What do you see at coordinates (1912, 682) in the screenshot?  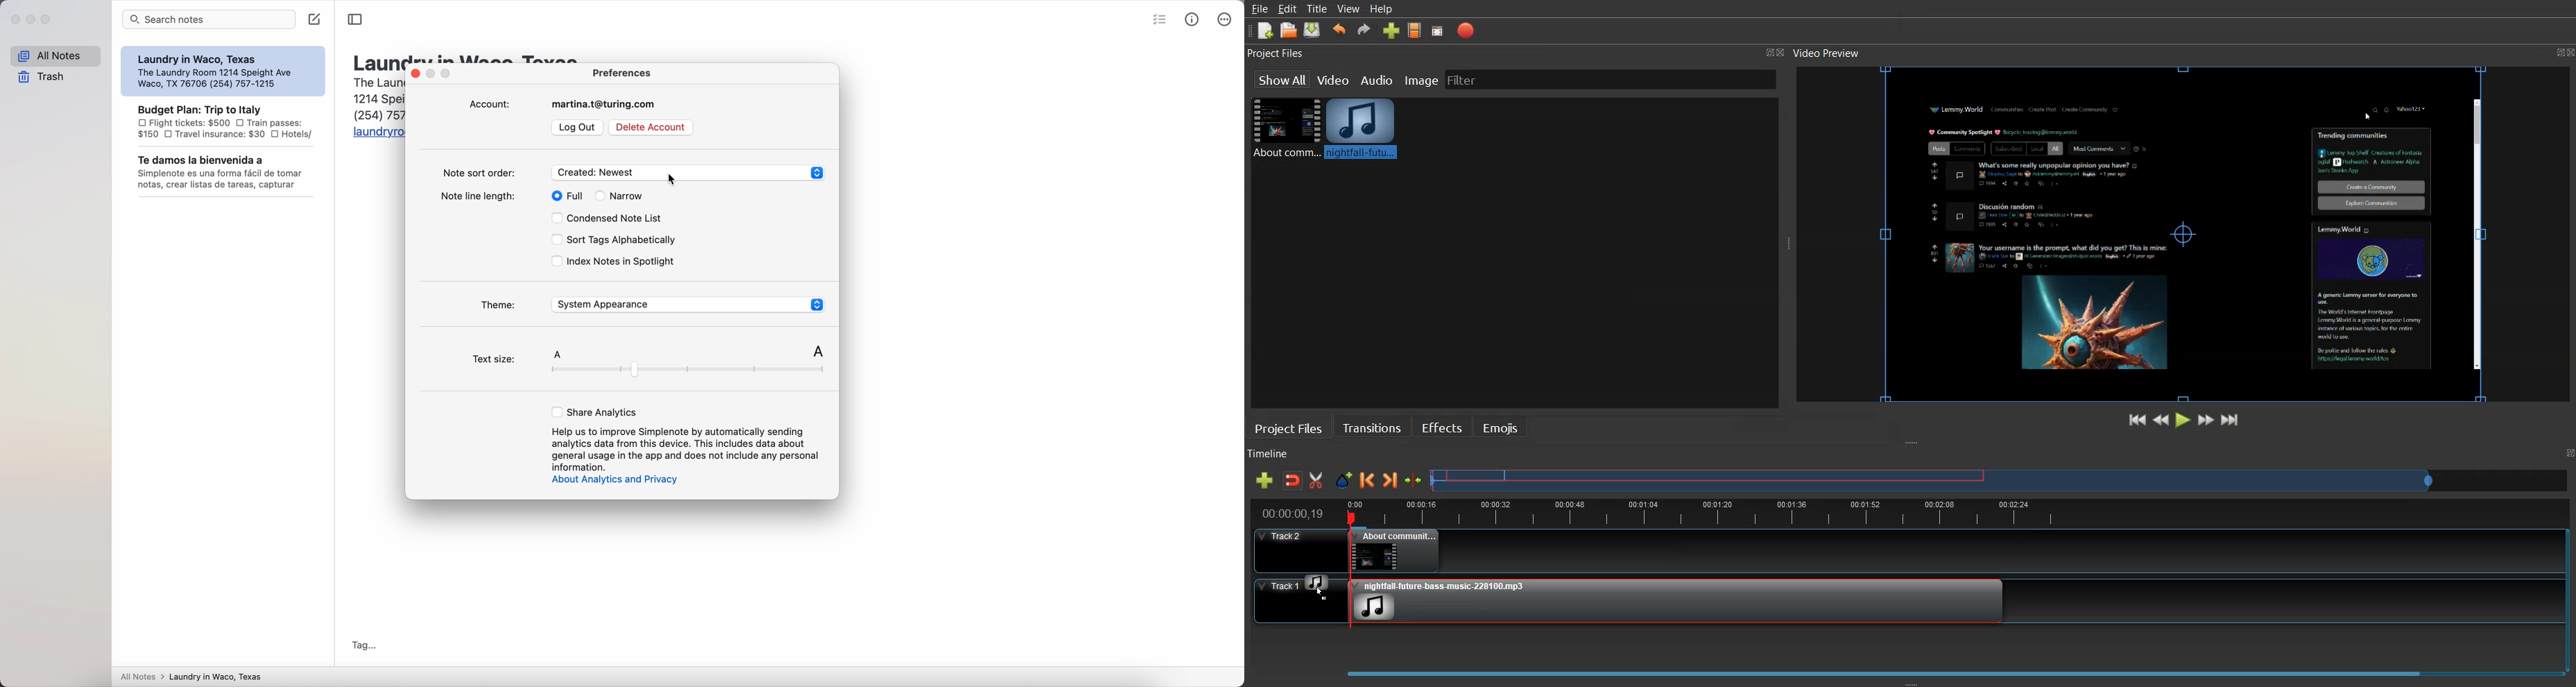 I see `Window Adjuster` at bounding box center [1912, 682].